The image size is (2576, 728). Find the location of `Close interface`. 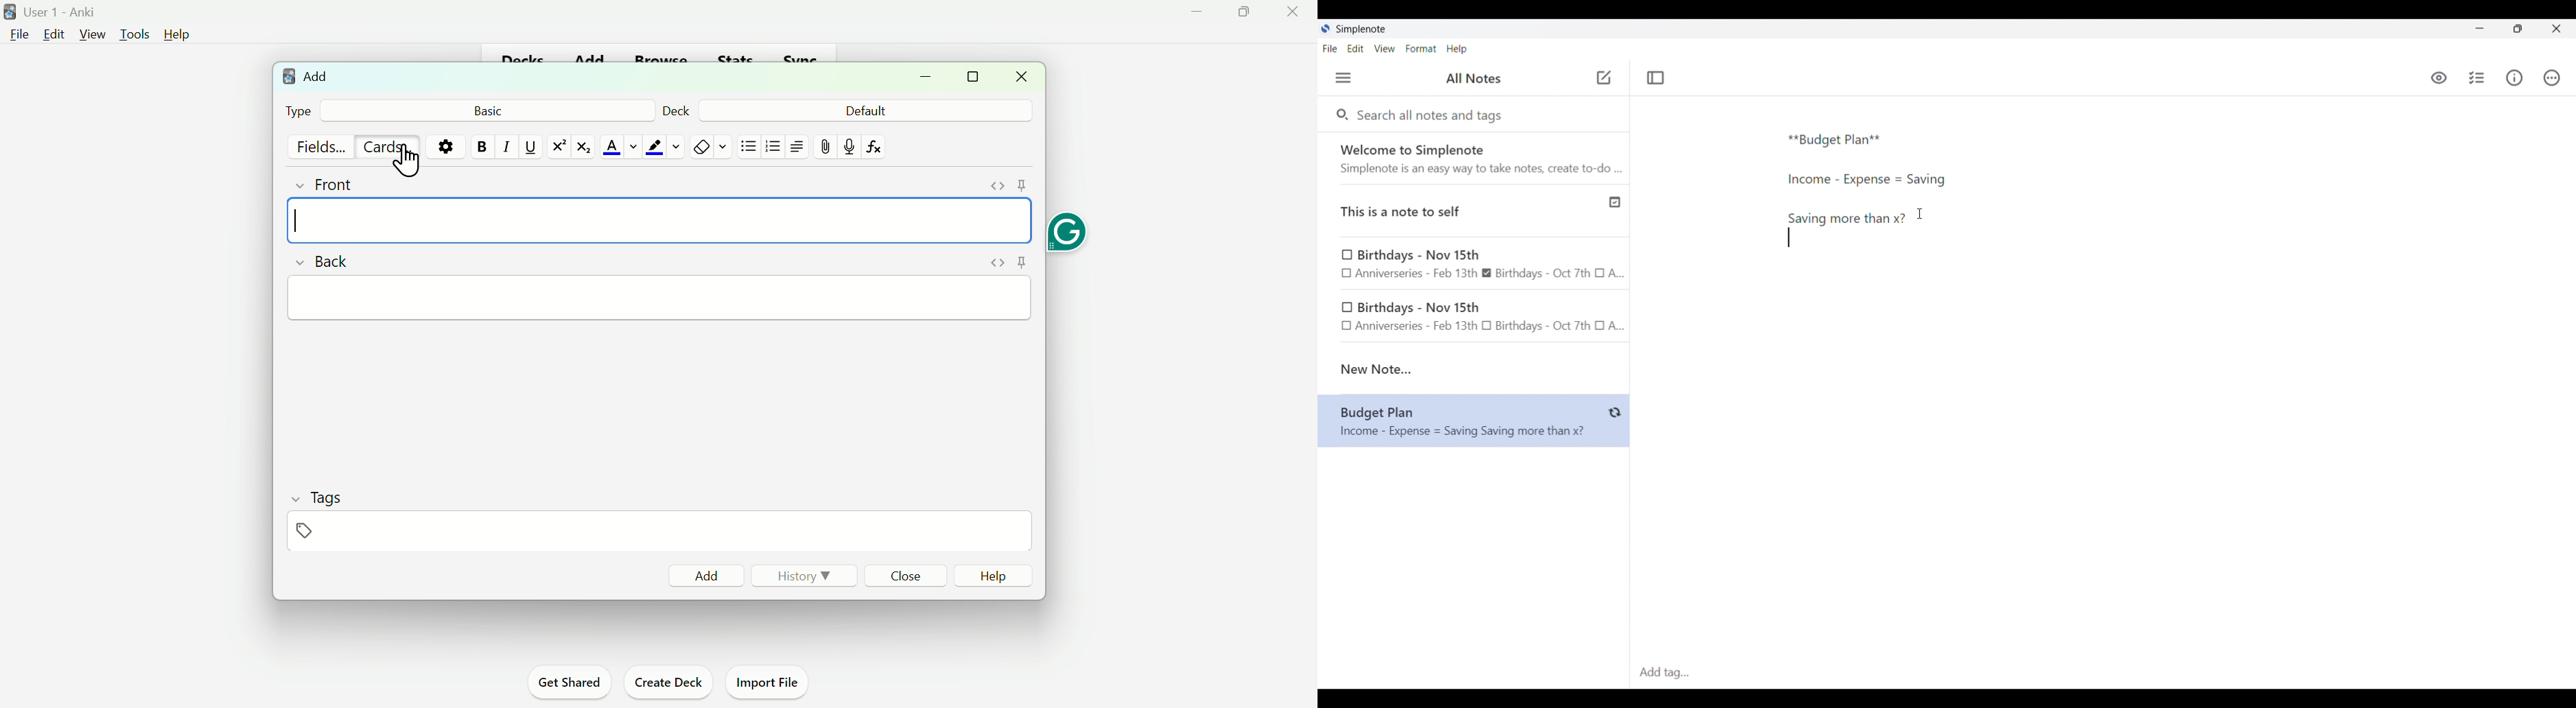

Close interface is located at coordinates (2557, 28).